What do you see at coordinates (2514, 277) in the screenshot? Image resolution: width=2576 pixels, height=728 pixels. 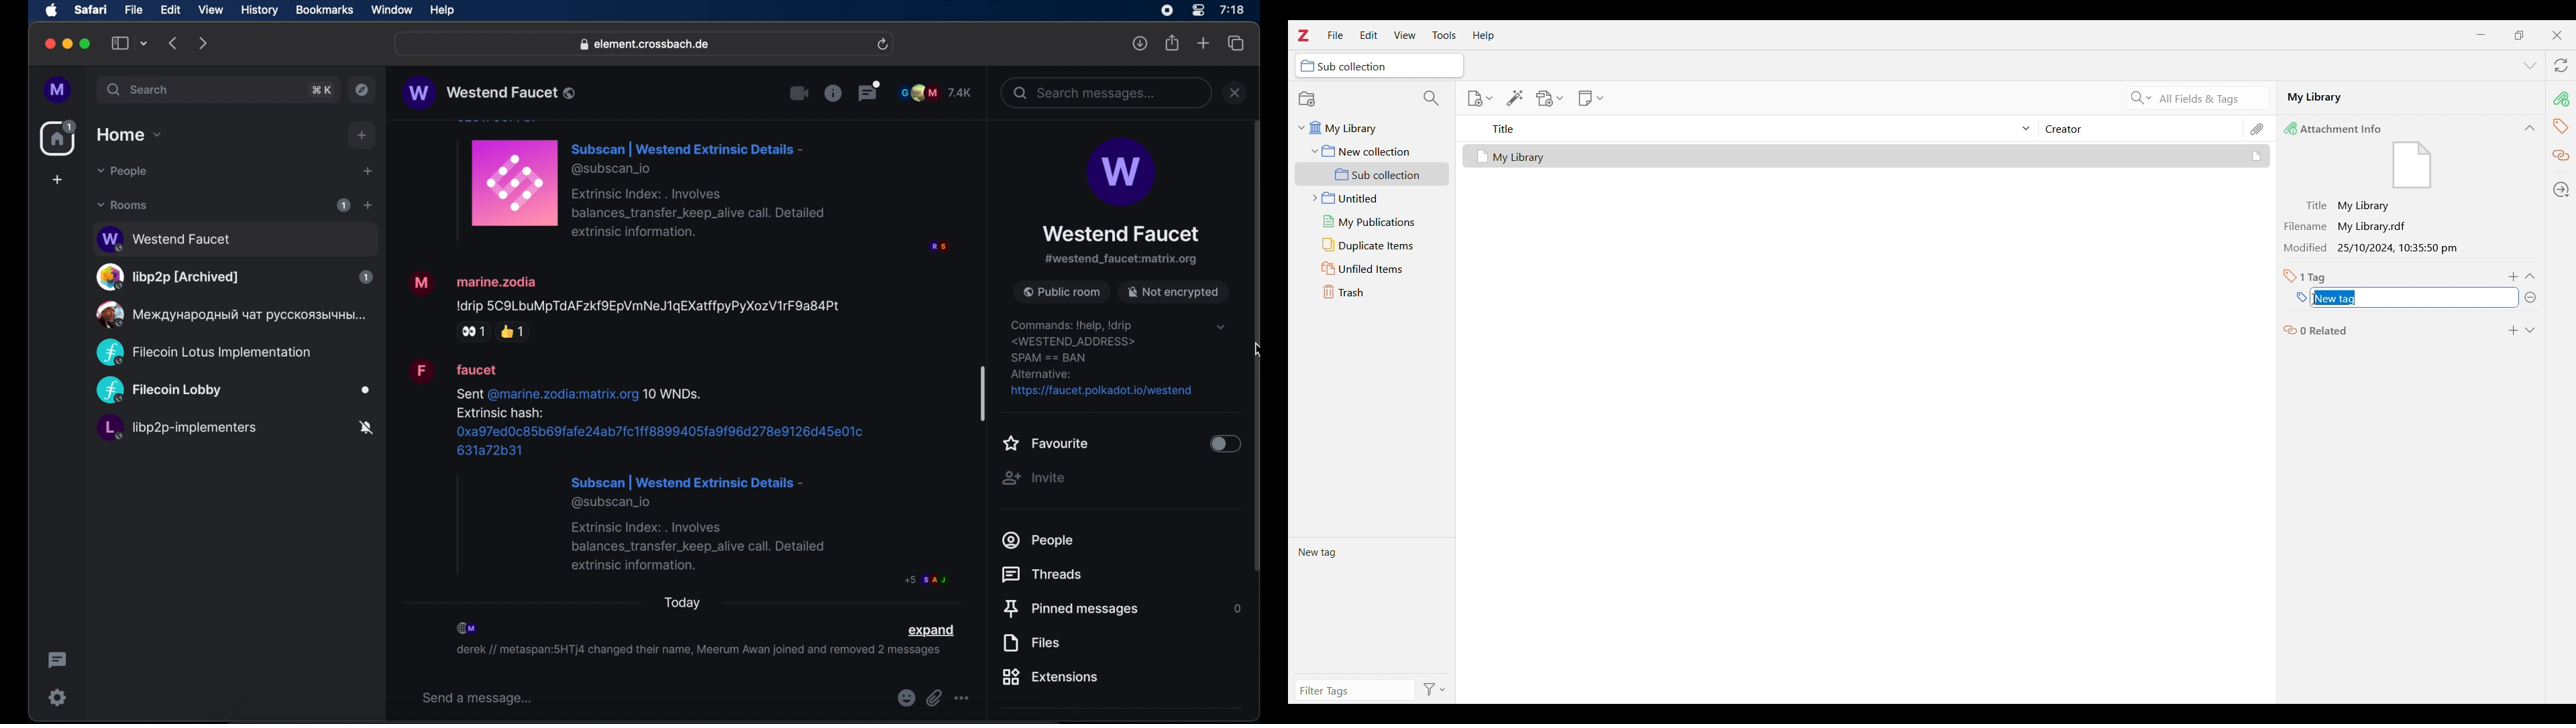 I see `Add` at bounding box center [2514, 277].